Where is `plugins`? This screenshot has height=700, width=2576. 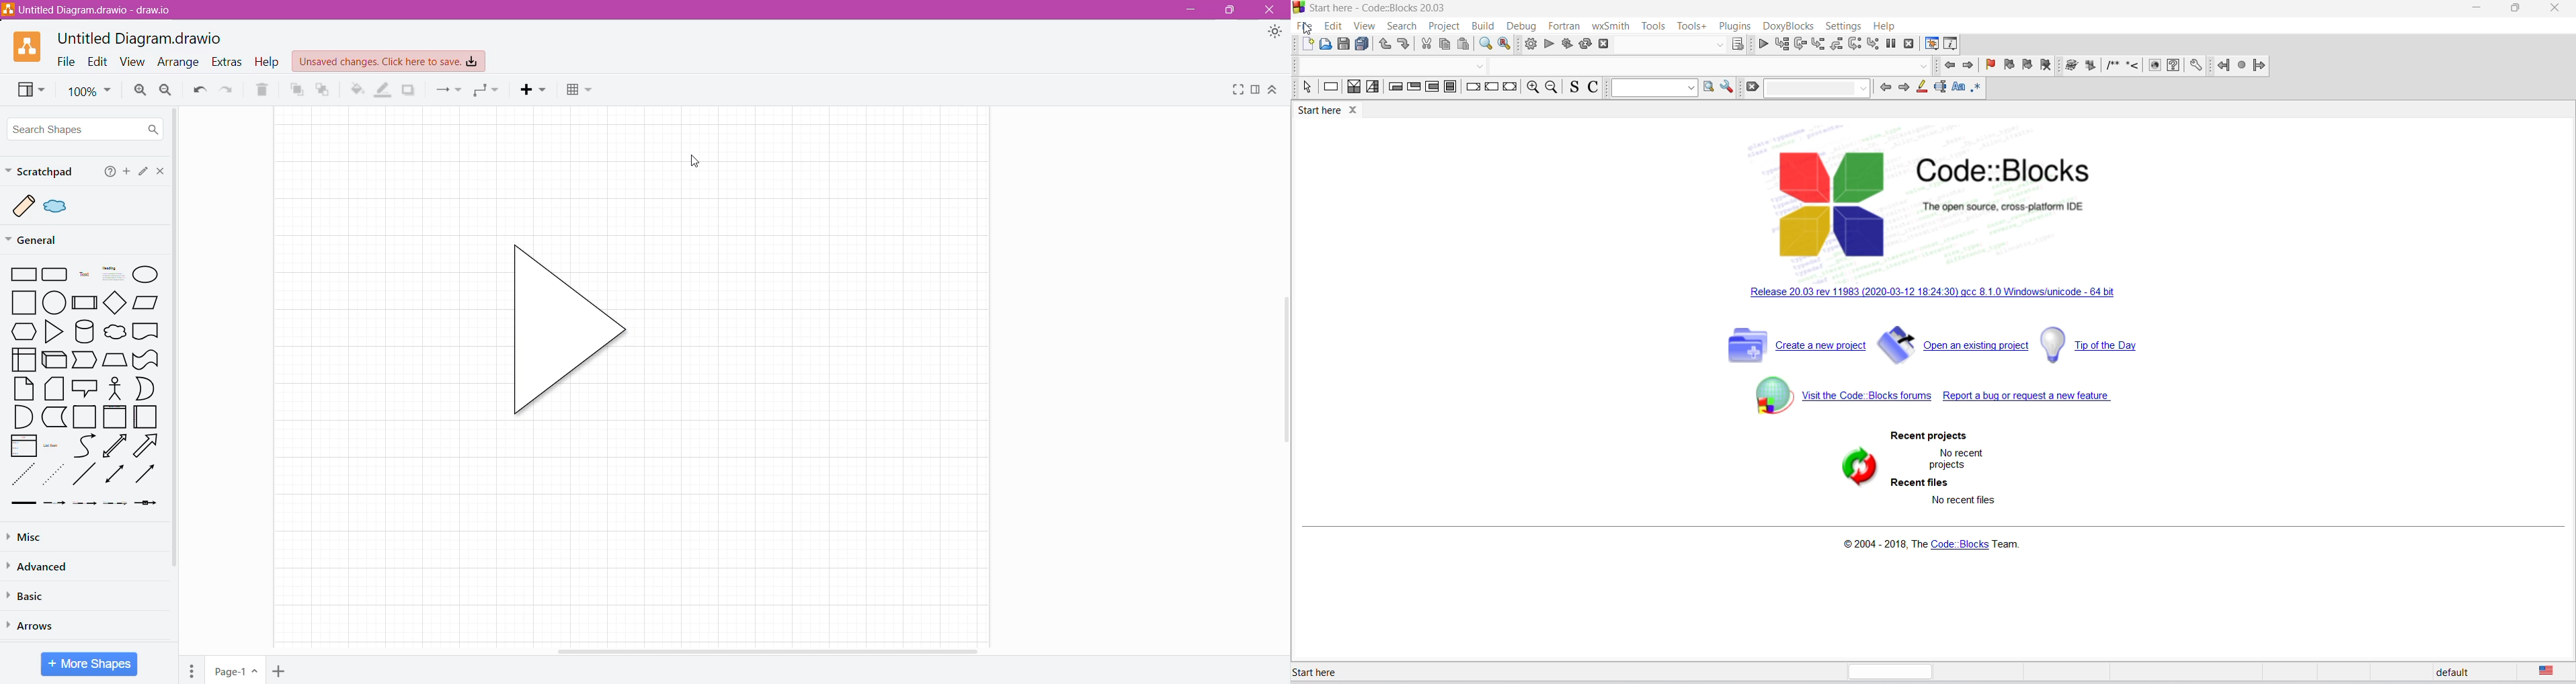
plugins is located at coordinates (1732, 24).